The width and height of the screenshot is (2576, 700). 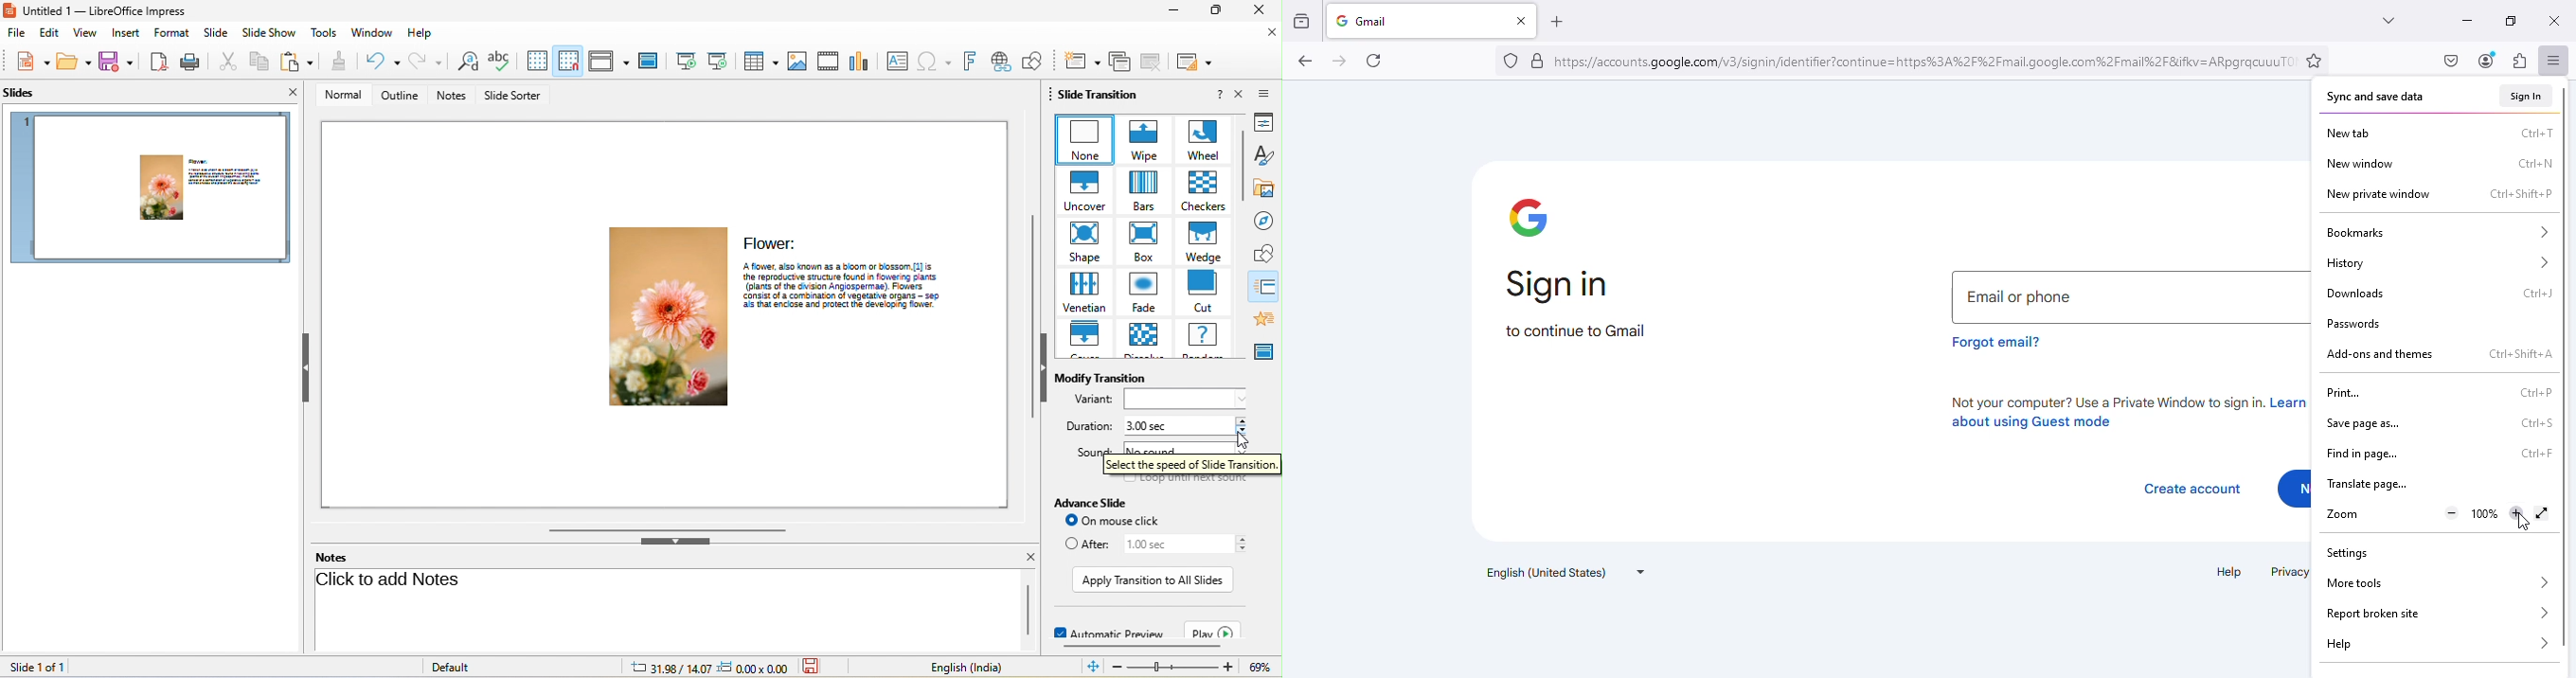 What do you see at coordinates (1530, 217) in the screenshot?
I see `google logo` at bounding box center [1530, 217].